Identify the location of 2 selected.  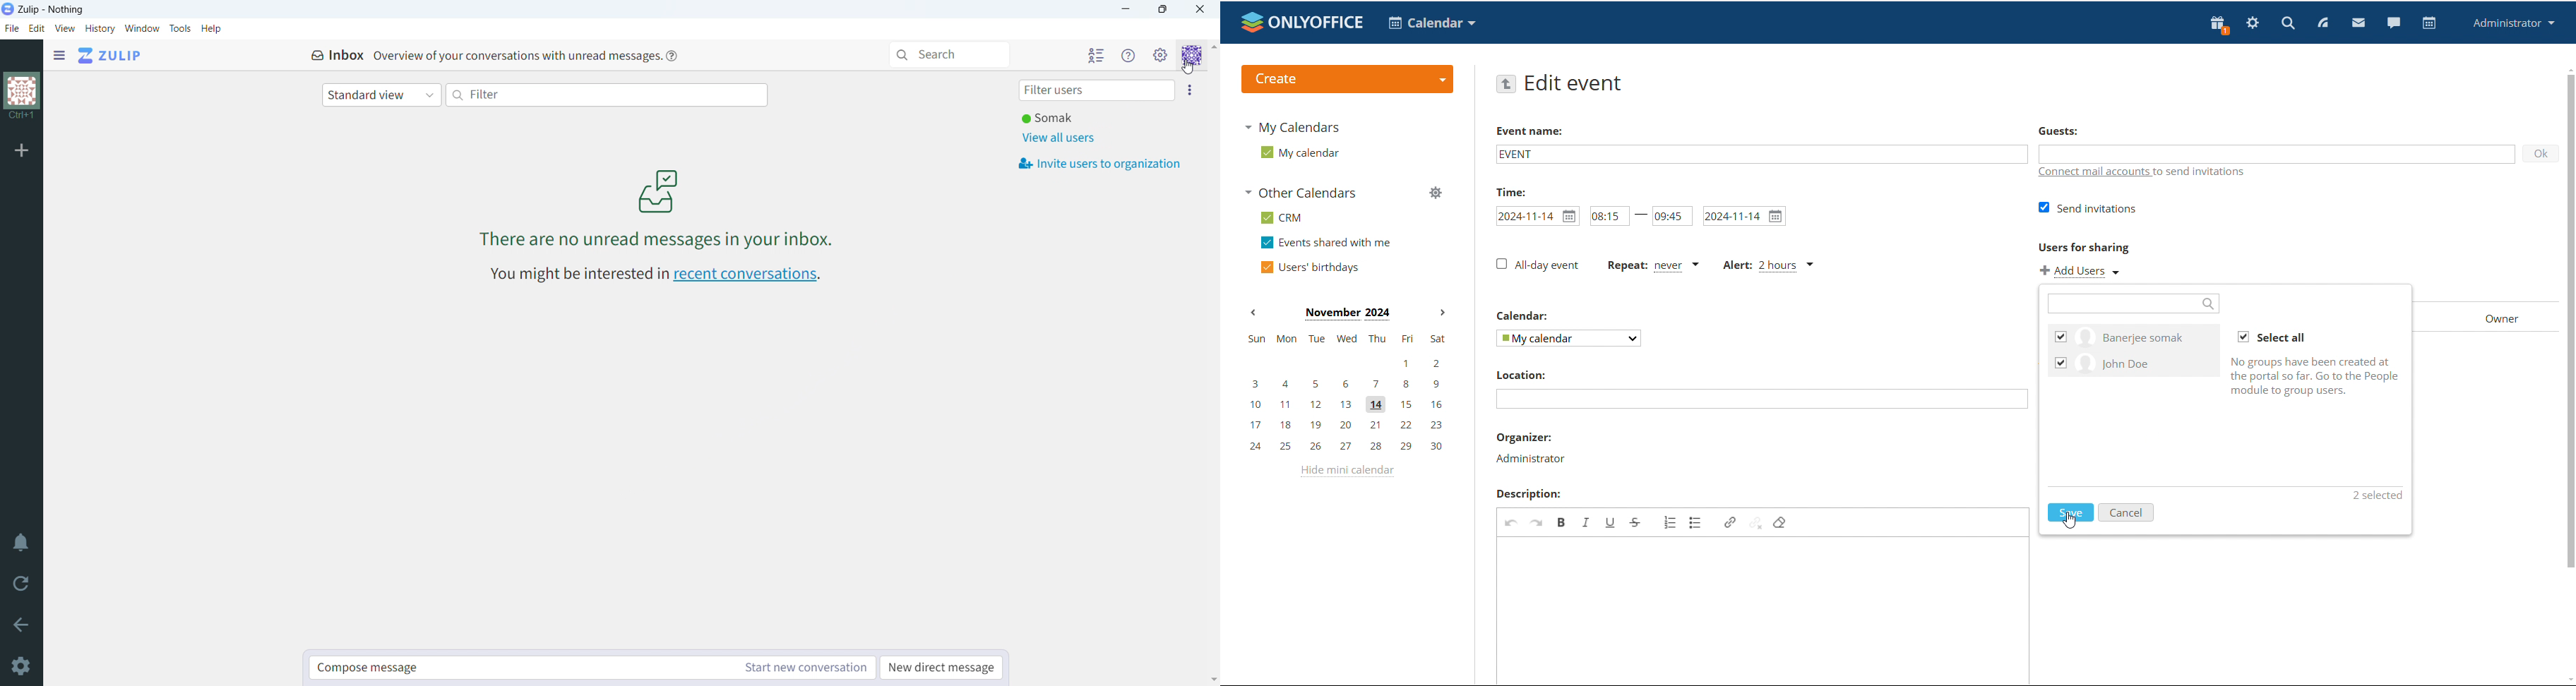
(2375, 495).